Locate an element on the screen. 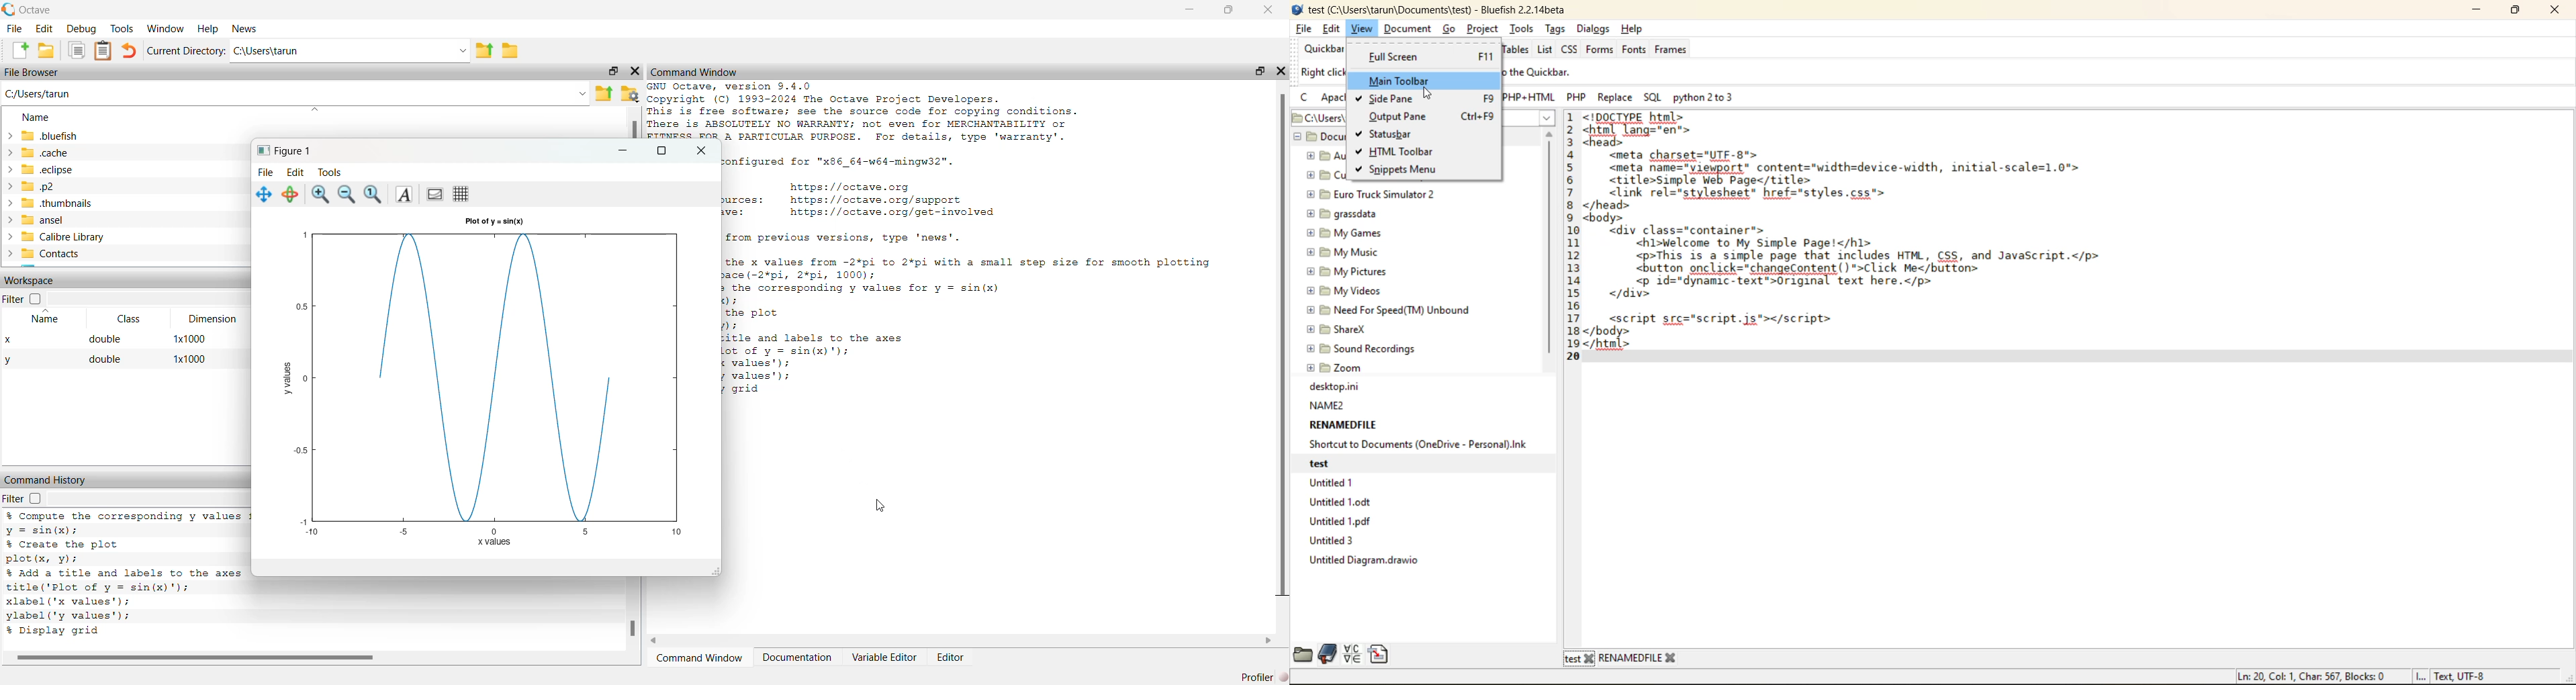 The height and width of the screenshot is (700, 2576). zoom out is located at coordinates (348, 195).